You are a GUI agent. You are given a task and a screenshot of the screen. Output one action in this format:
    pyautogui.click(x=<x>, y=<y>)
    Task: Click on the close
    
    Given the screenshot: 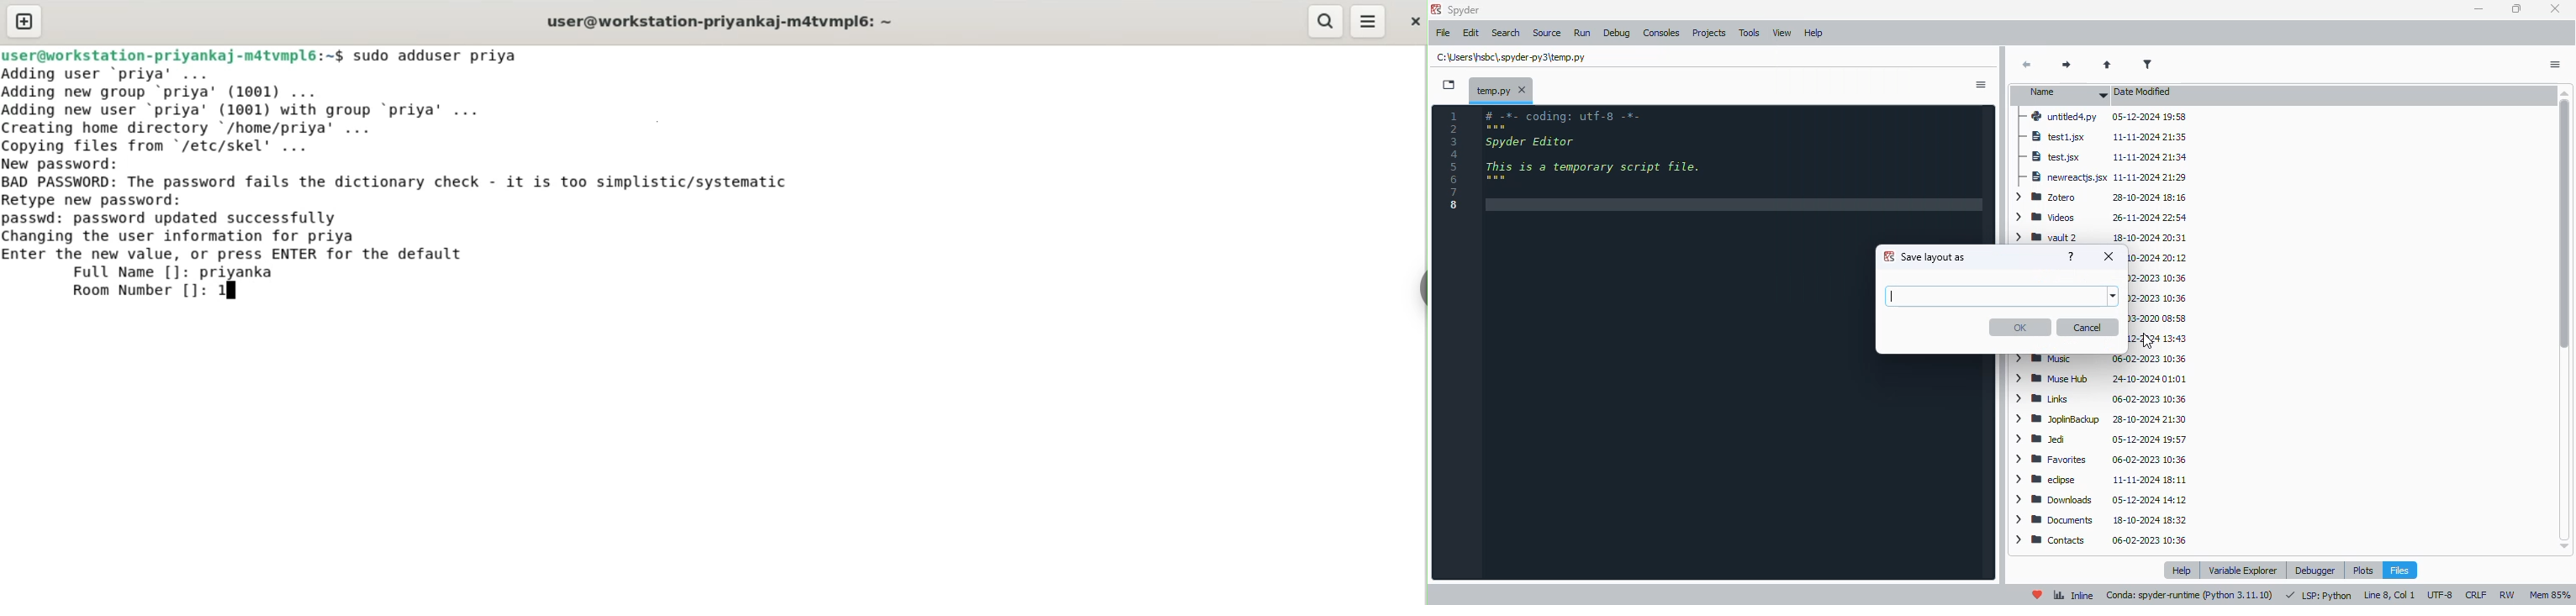 What is the action you would take?
    pyautogui.click(x=2556, y=8)
    